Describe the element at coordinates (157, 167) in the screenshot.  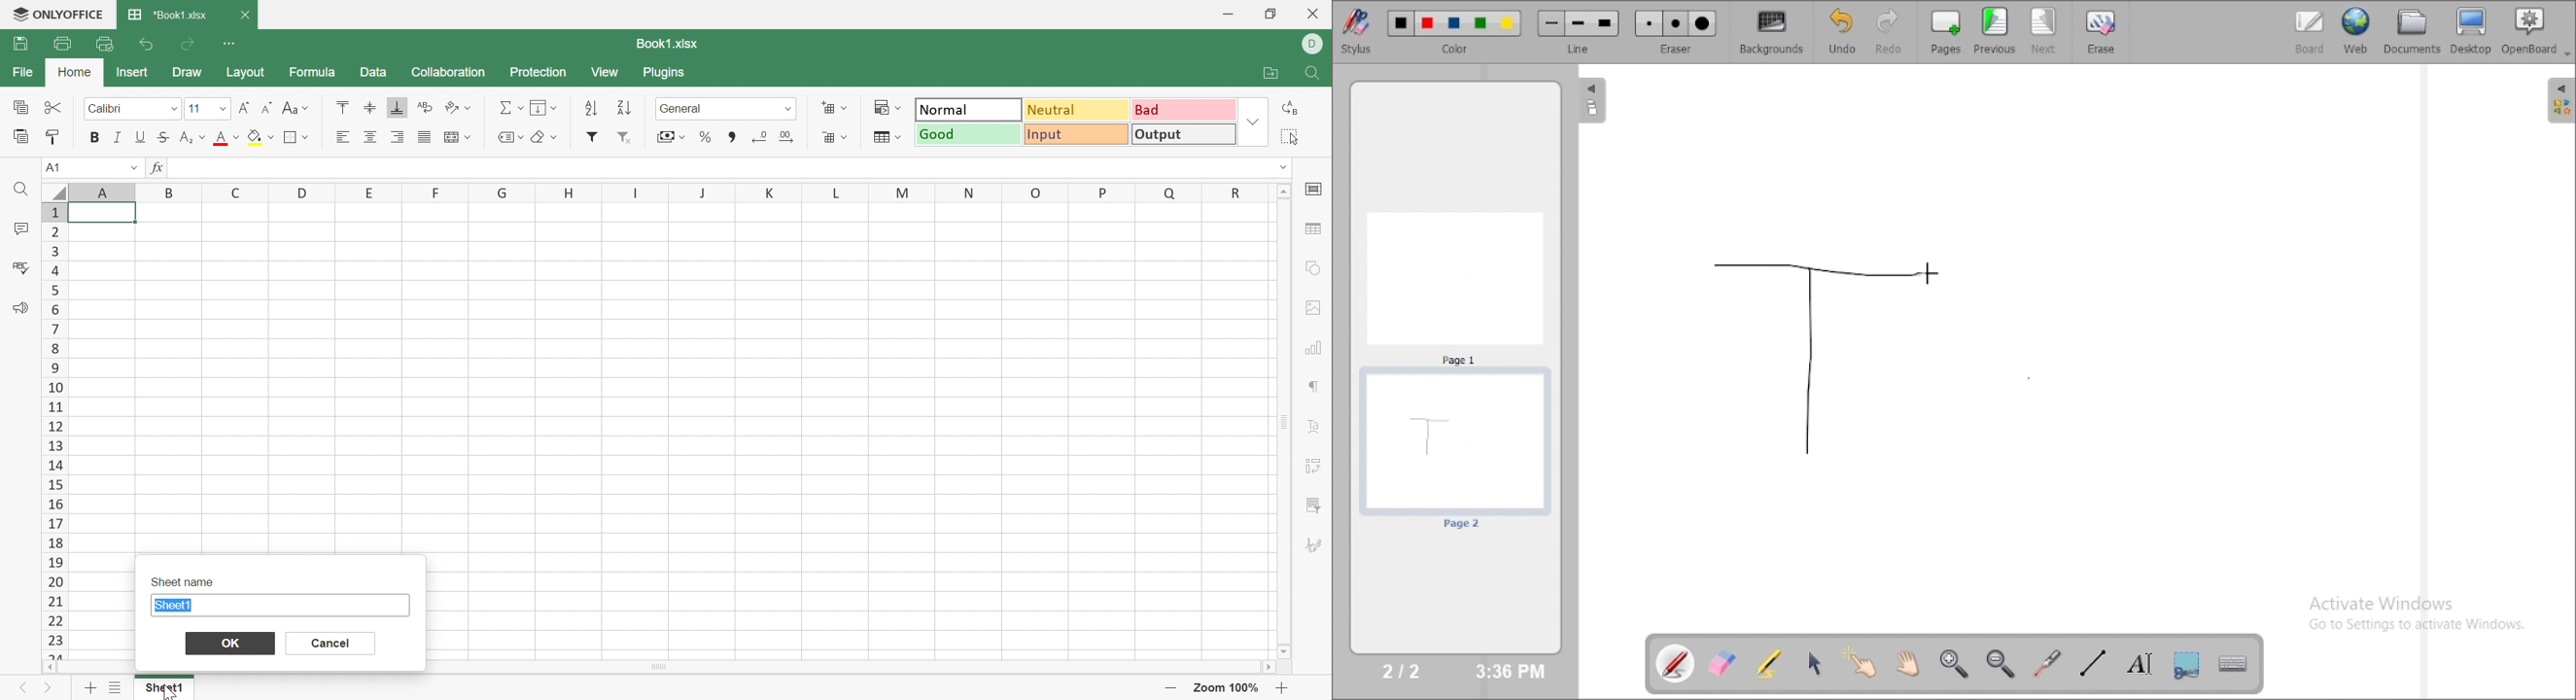
I see `fx` at that location.